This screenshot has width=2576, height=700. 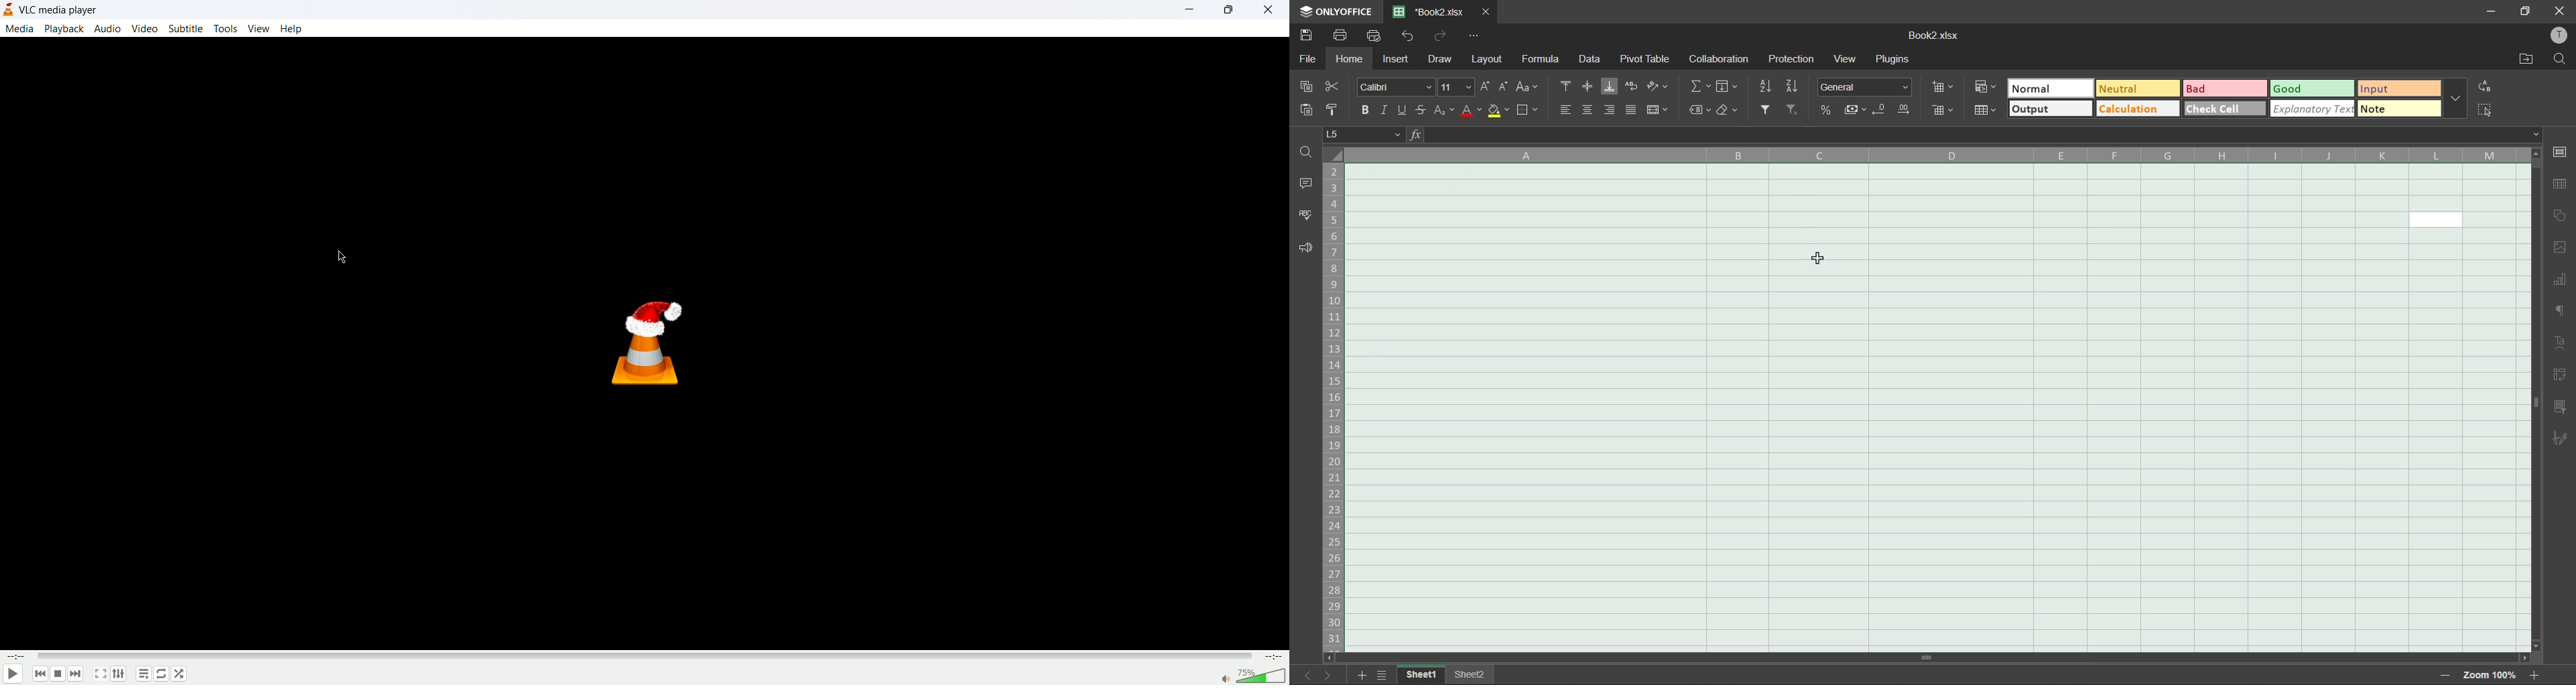 I want to click on cursor, so click(x=346, y=259).